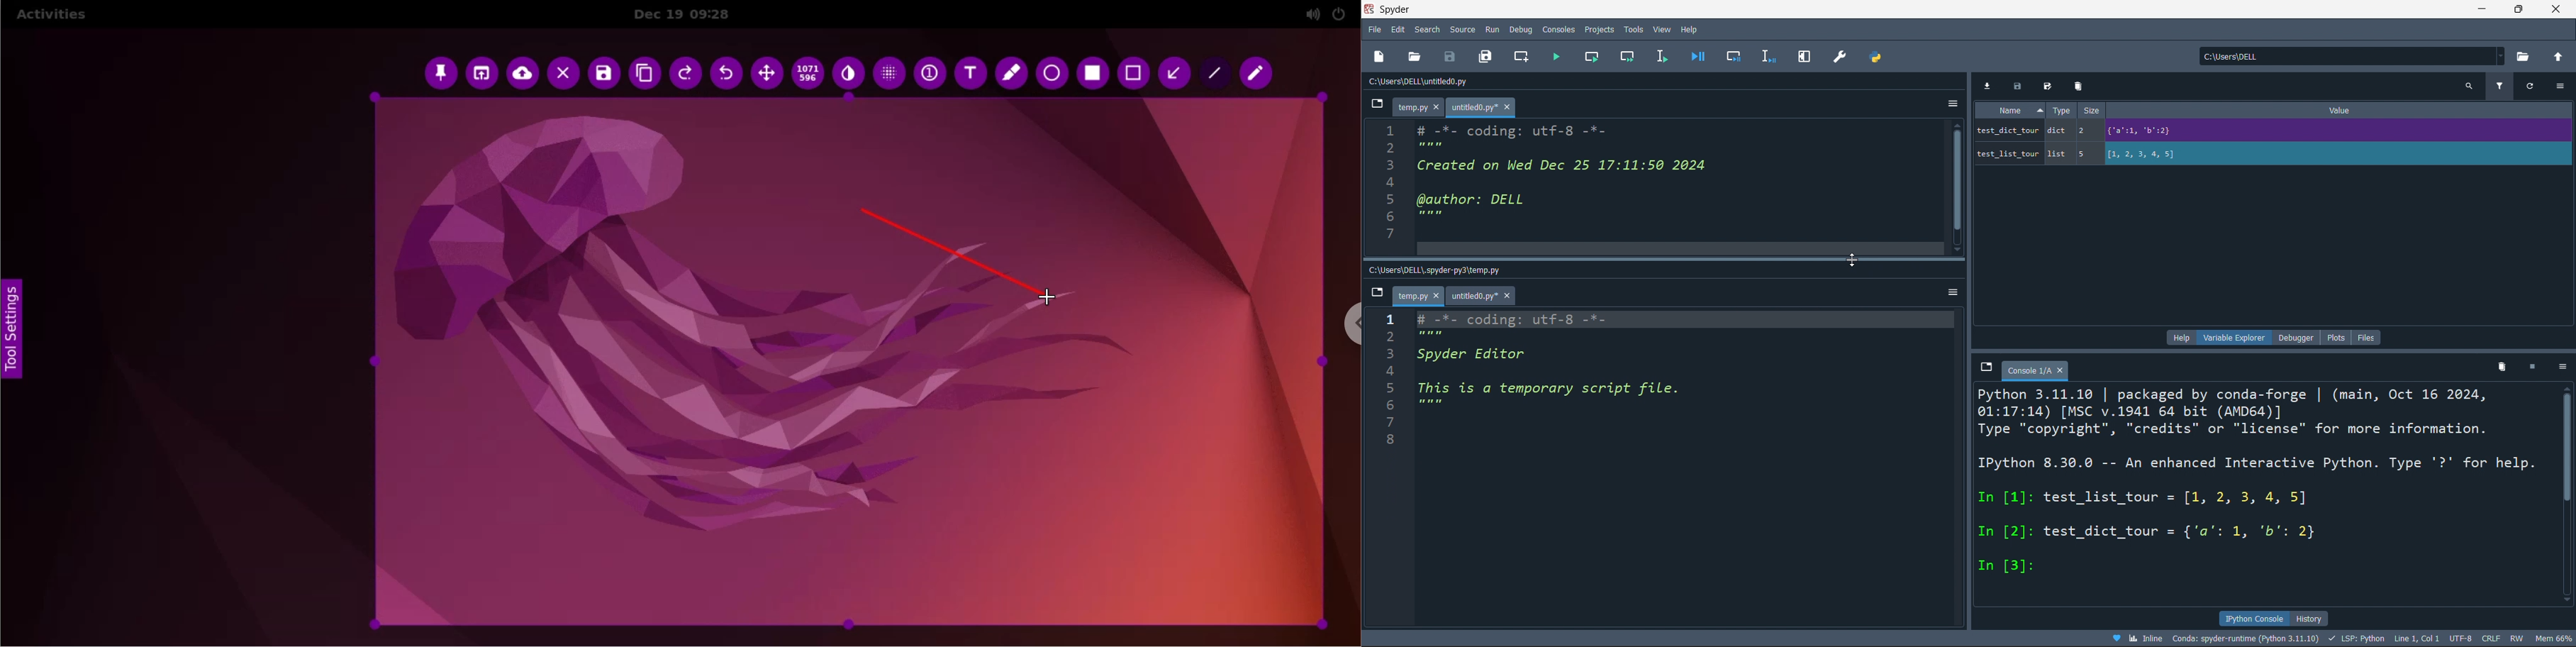  Describe the element at coordinates (1459, 29) in the screenshot. I see `source` at that location.